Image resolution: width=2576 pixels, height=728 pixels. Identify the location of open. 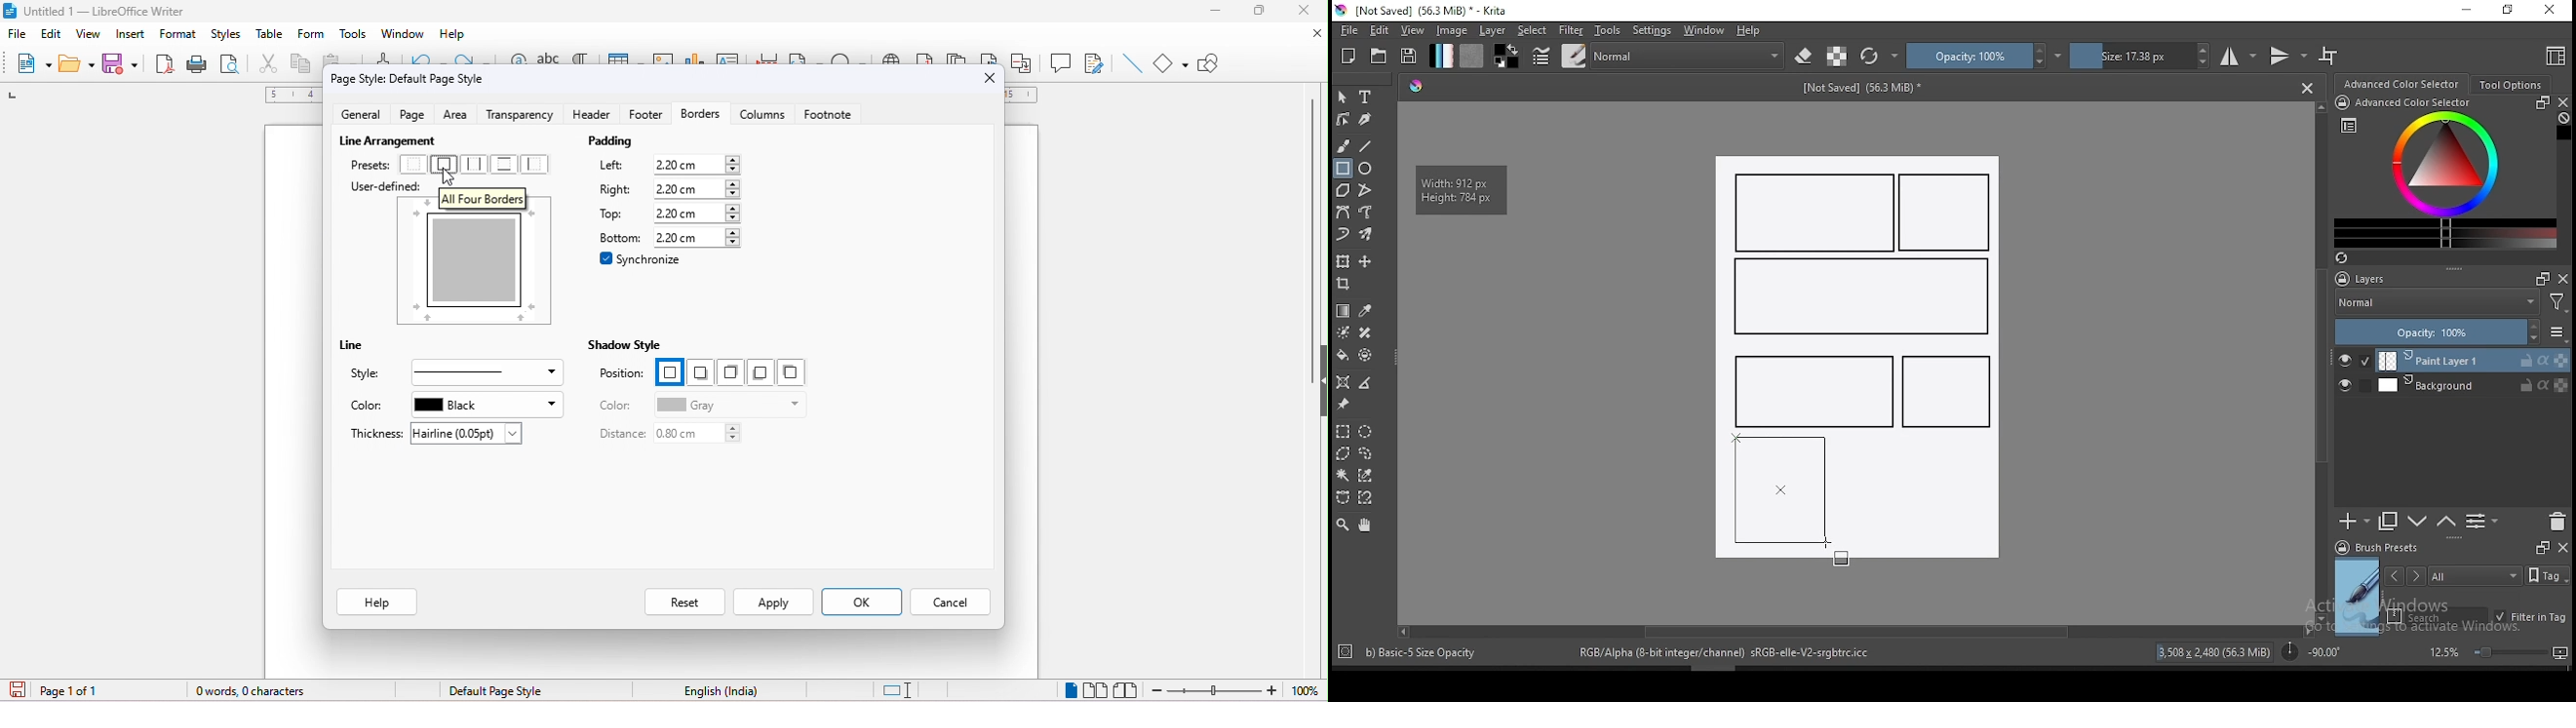
(75, 66).